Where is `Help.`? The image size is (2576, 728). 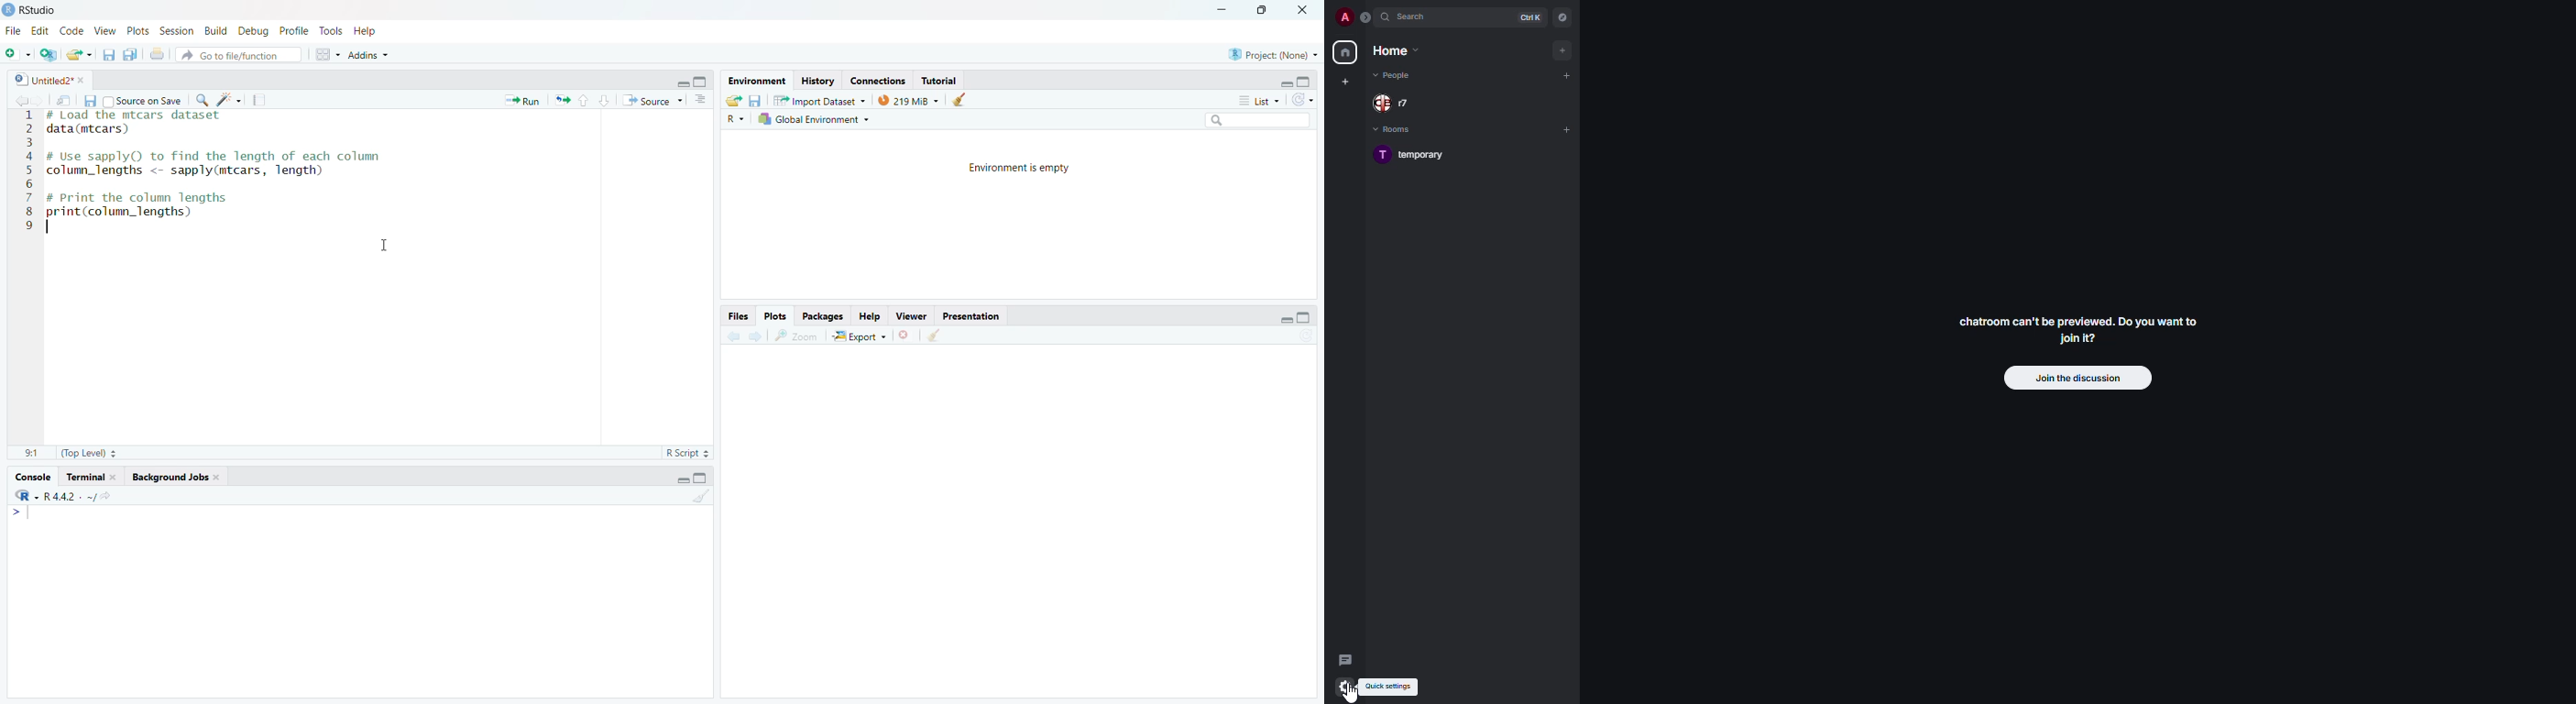
Help. is located at coordinates (869, 315).